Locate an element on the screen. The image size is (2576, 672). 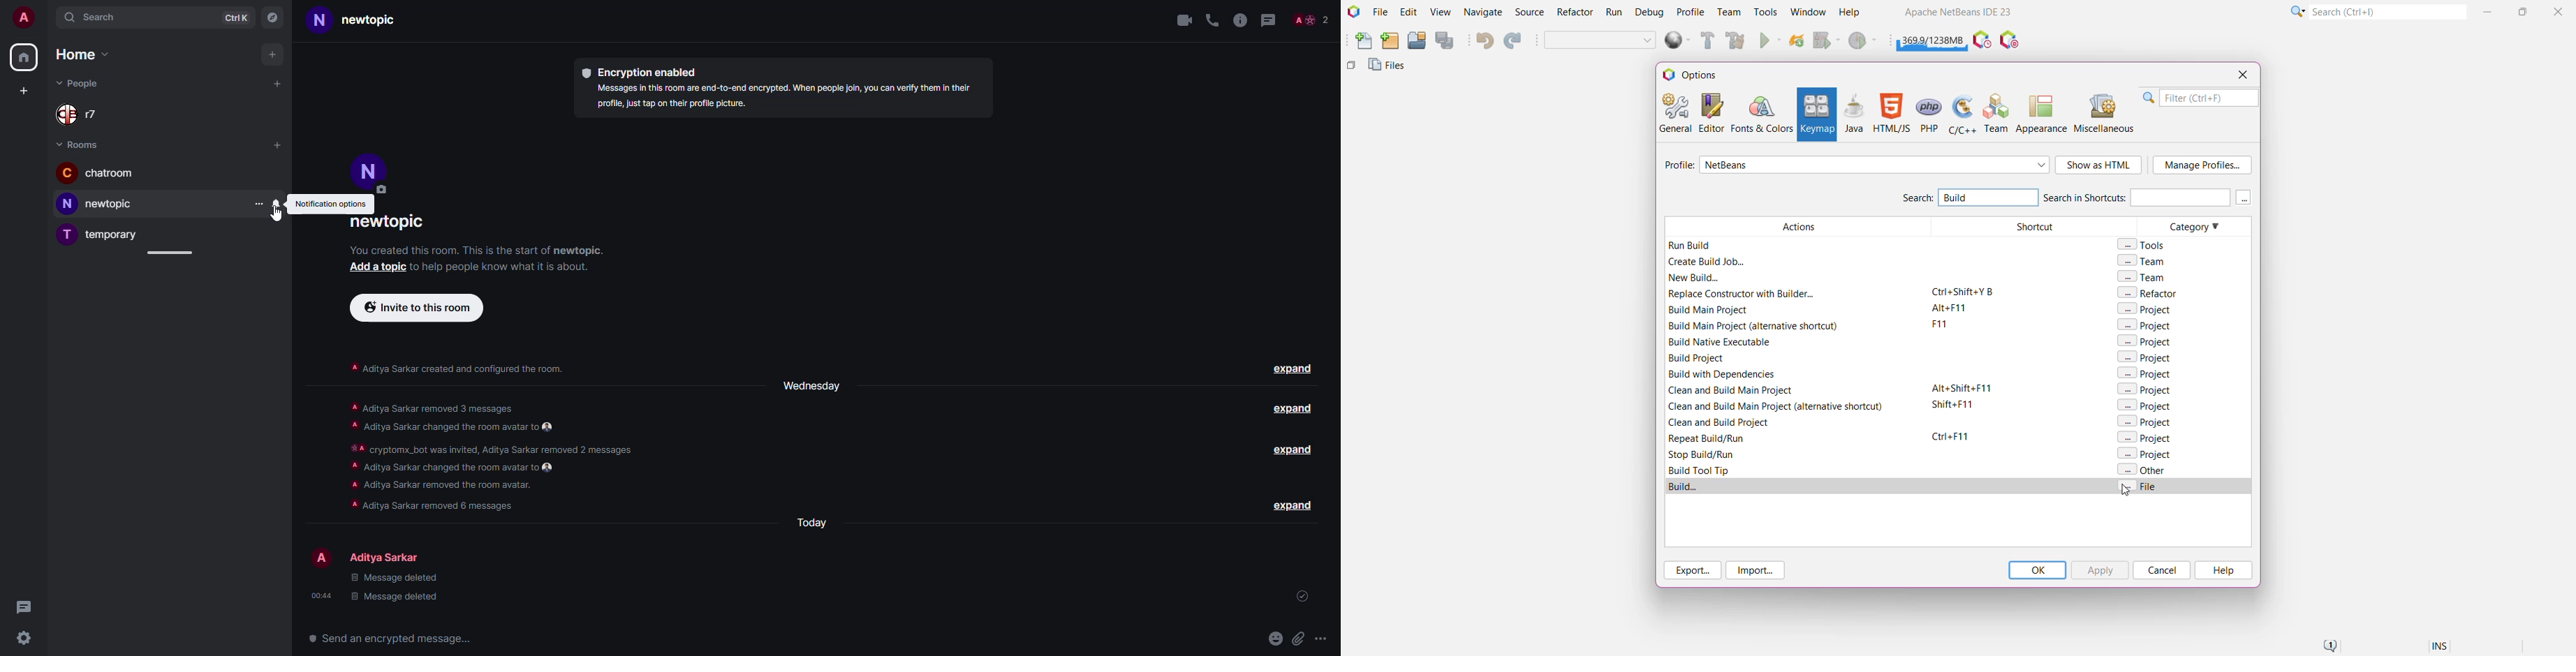
cursor is located at coordinates (277, 218).